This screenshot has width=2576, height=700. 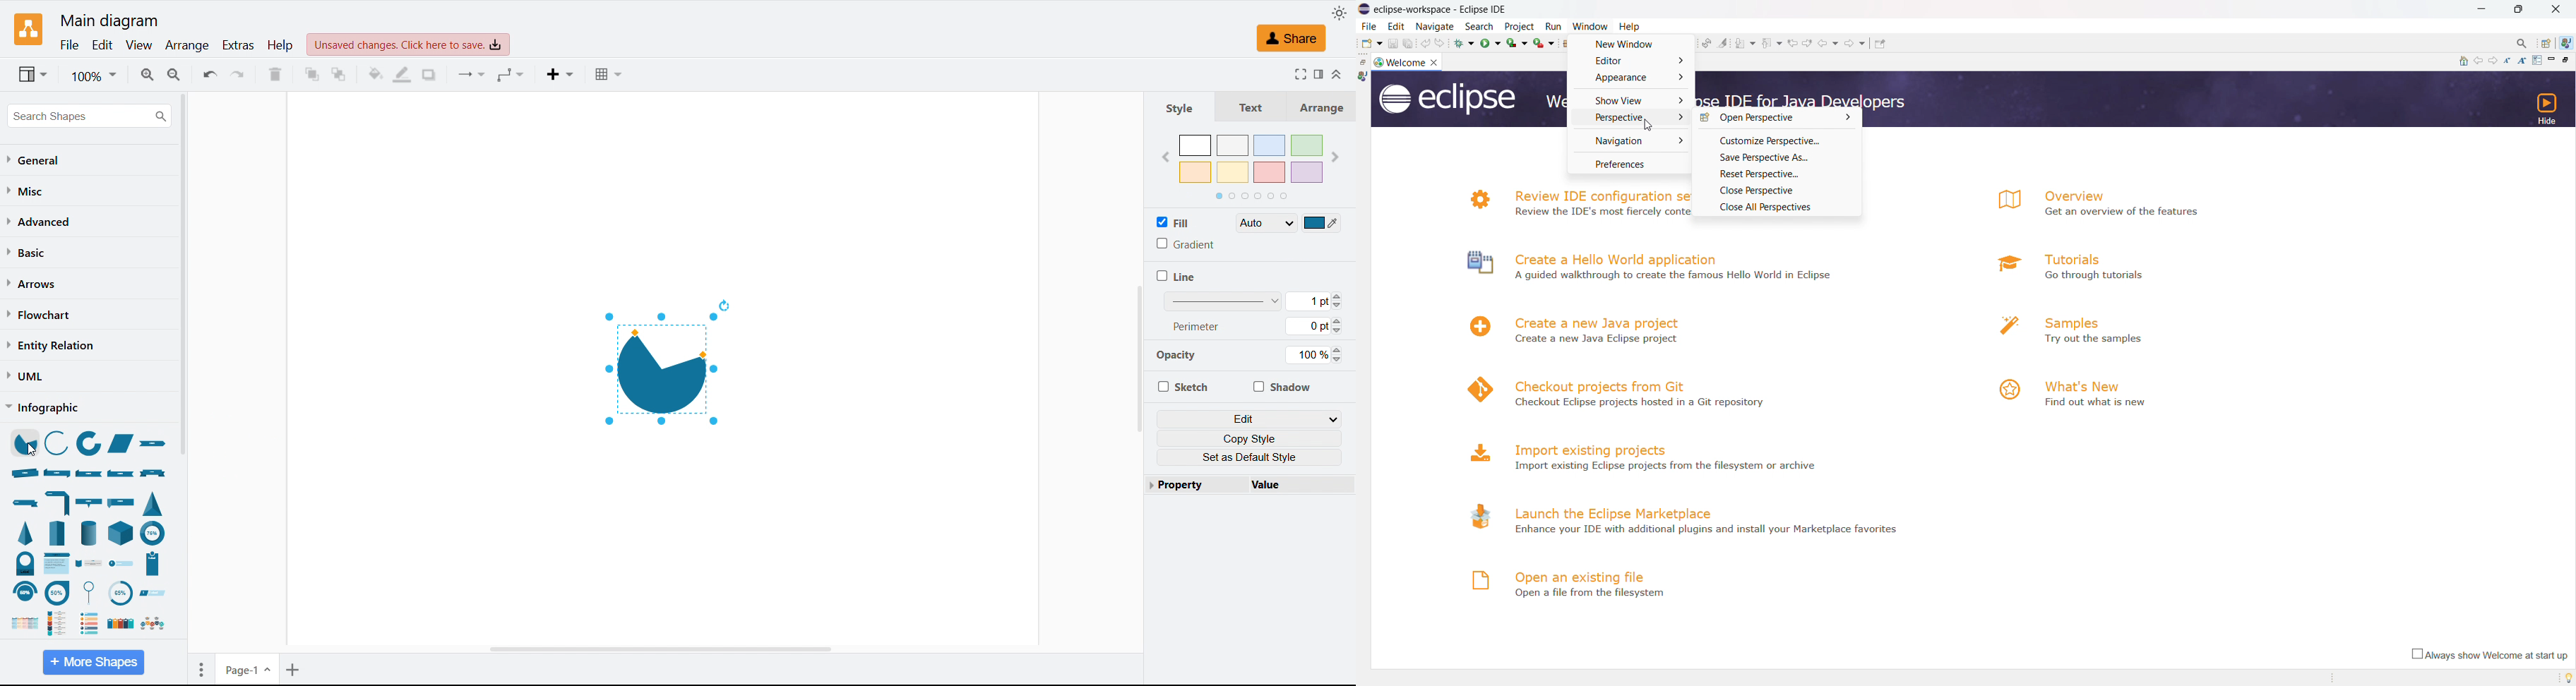 I want to click on navigate to previous topic, so click(x=2478, y=61).